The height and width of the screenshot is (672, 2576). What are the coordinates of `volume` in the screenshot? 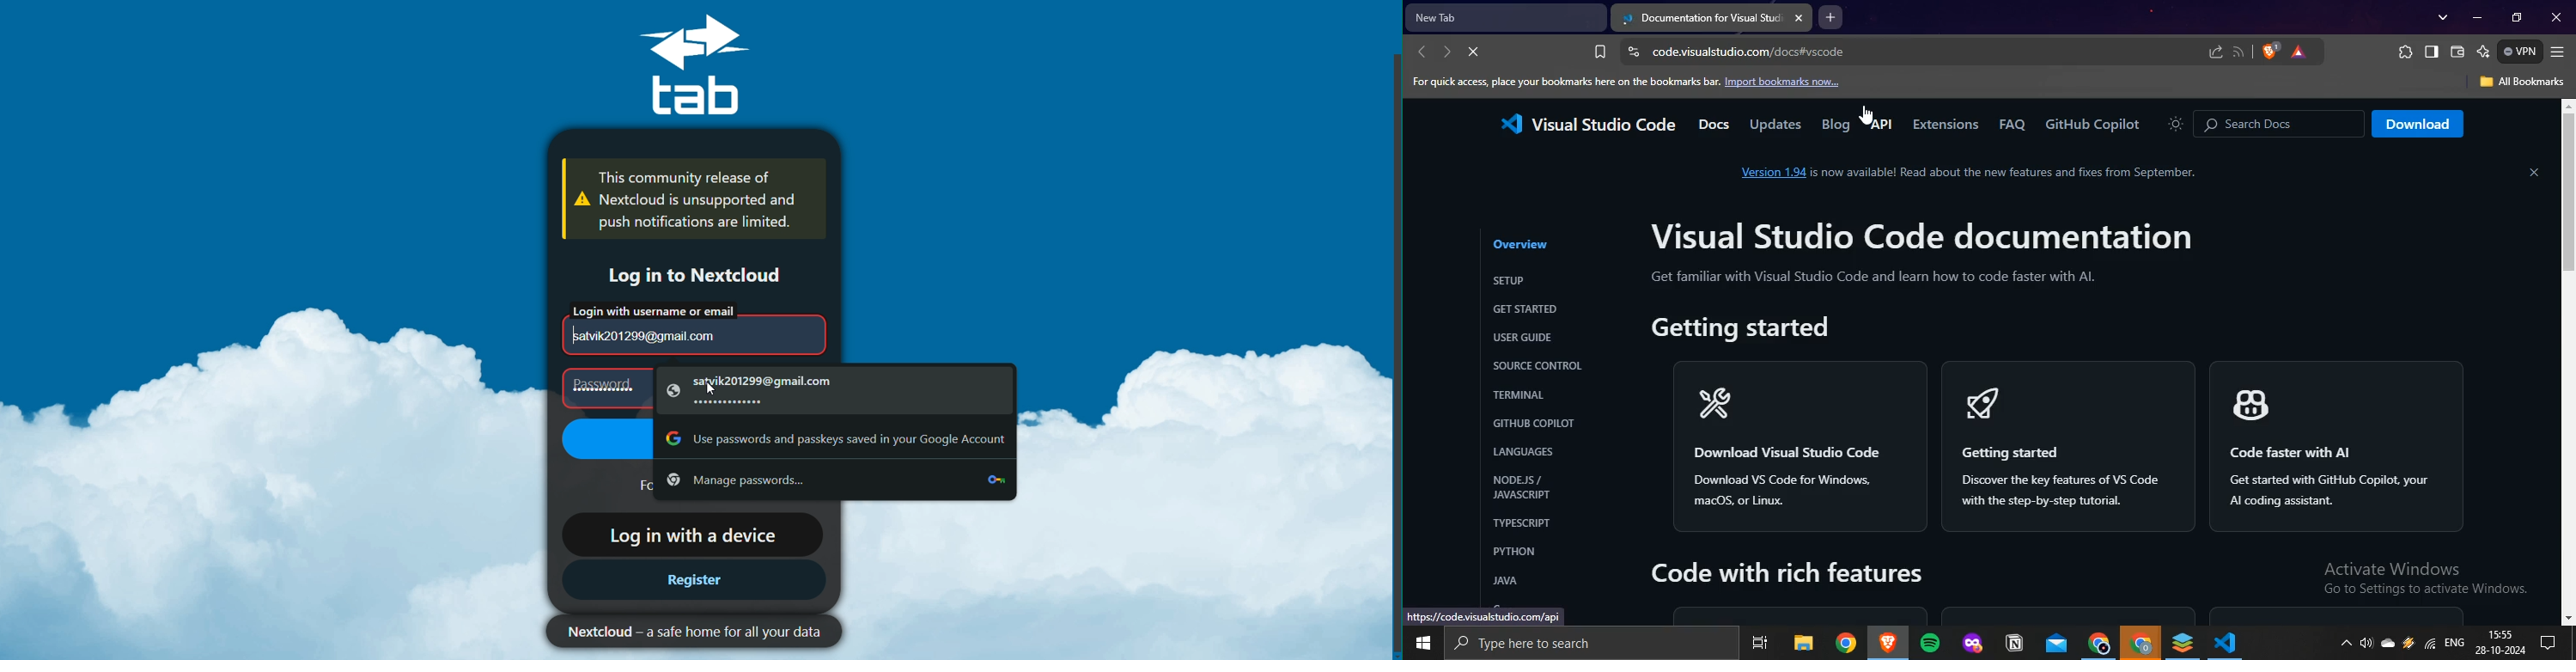 It's located at (2366, 645).